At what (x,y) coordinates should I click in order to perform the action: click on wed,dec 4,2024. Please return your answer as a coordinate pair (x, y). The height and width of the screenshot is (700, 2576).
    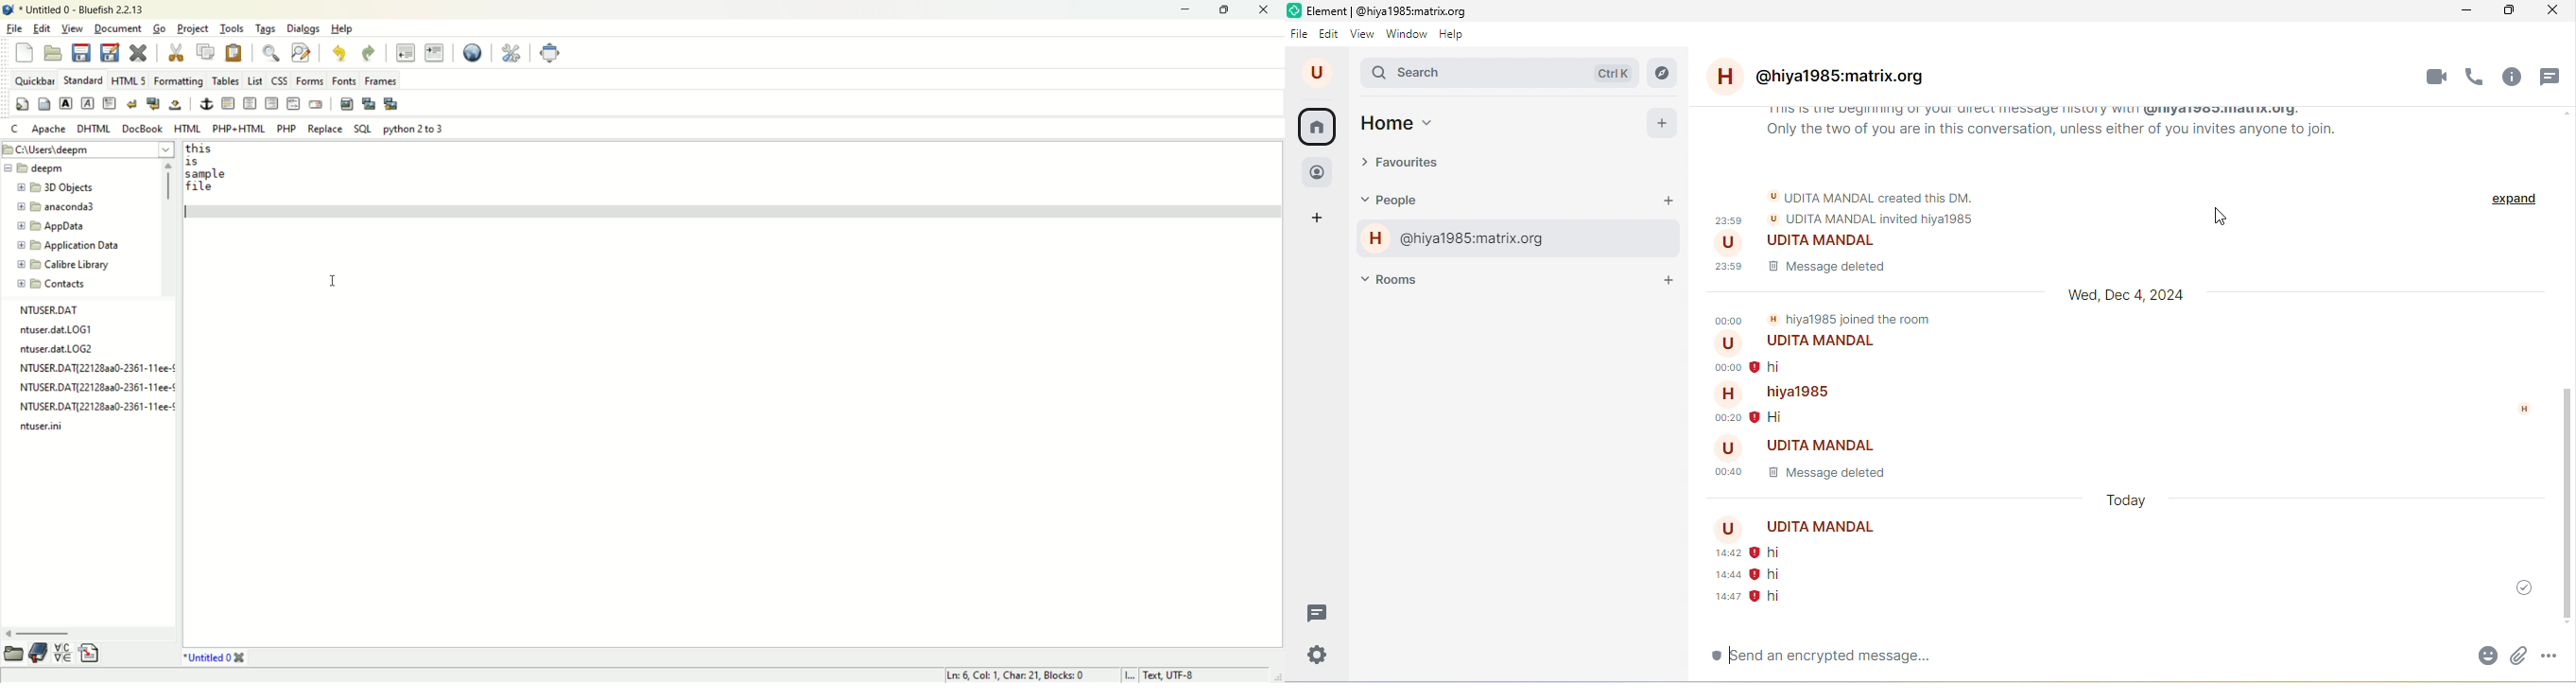
    Looking at the image, I should click on (2130, 297).